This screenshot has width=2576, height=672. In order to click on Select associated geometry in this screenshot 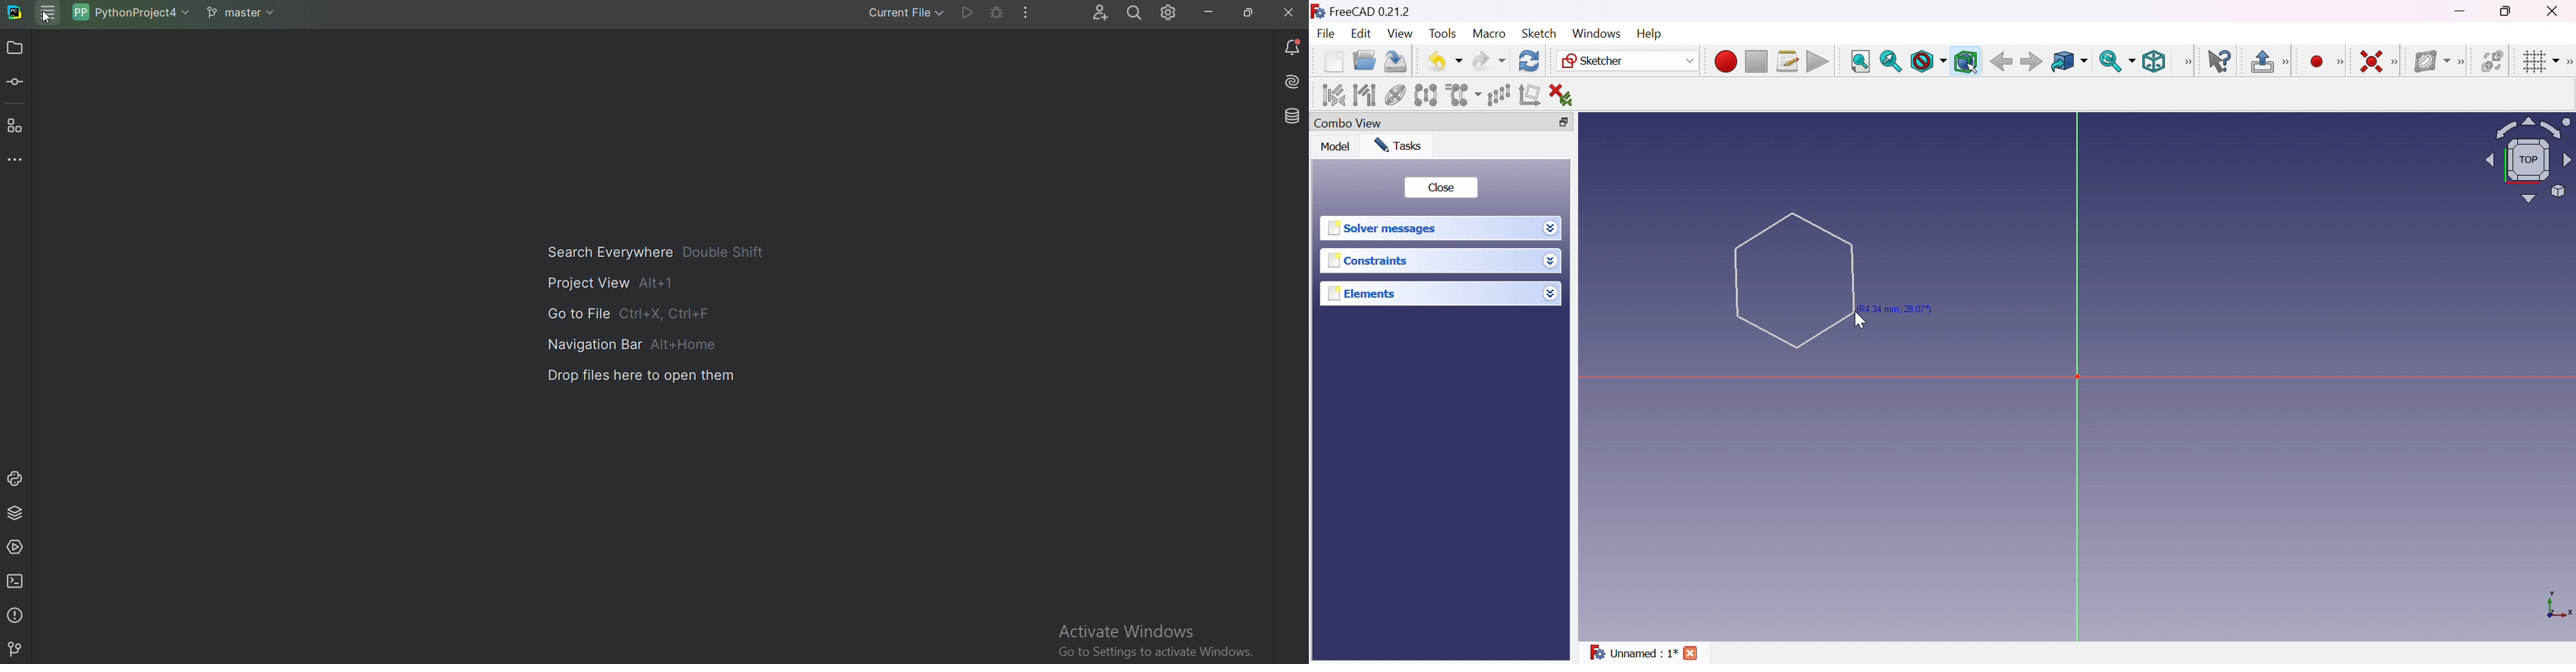, I will do `click(1364, 95)`.